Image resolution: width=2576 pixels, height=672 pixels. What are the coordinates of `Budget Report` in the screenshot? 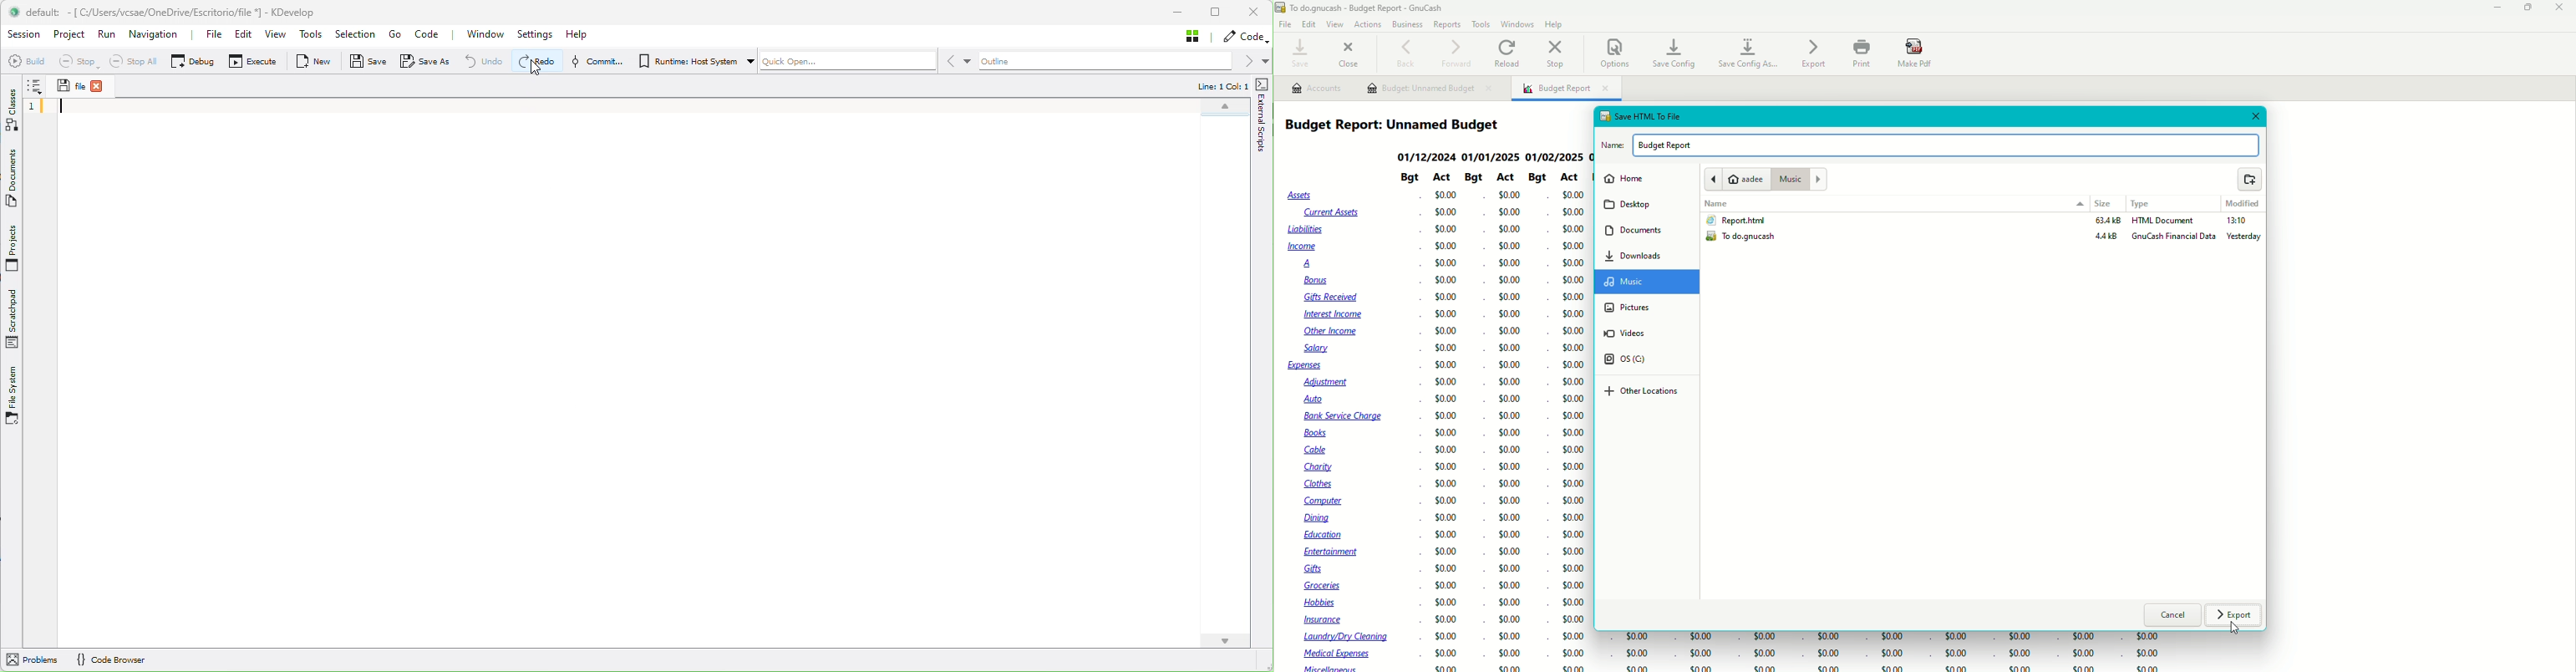 It's located at (1399, 125).